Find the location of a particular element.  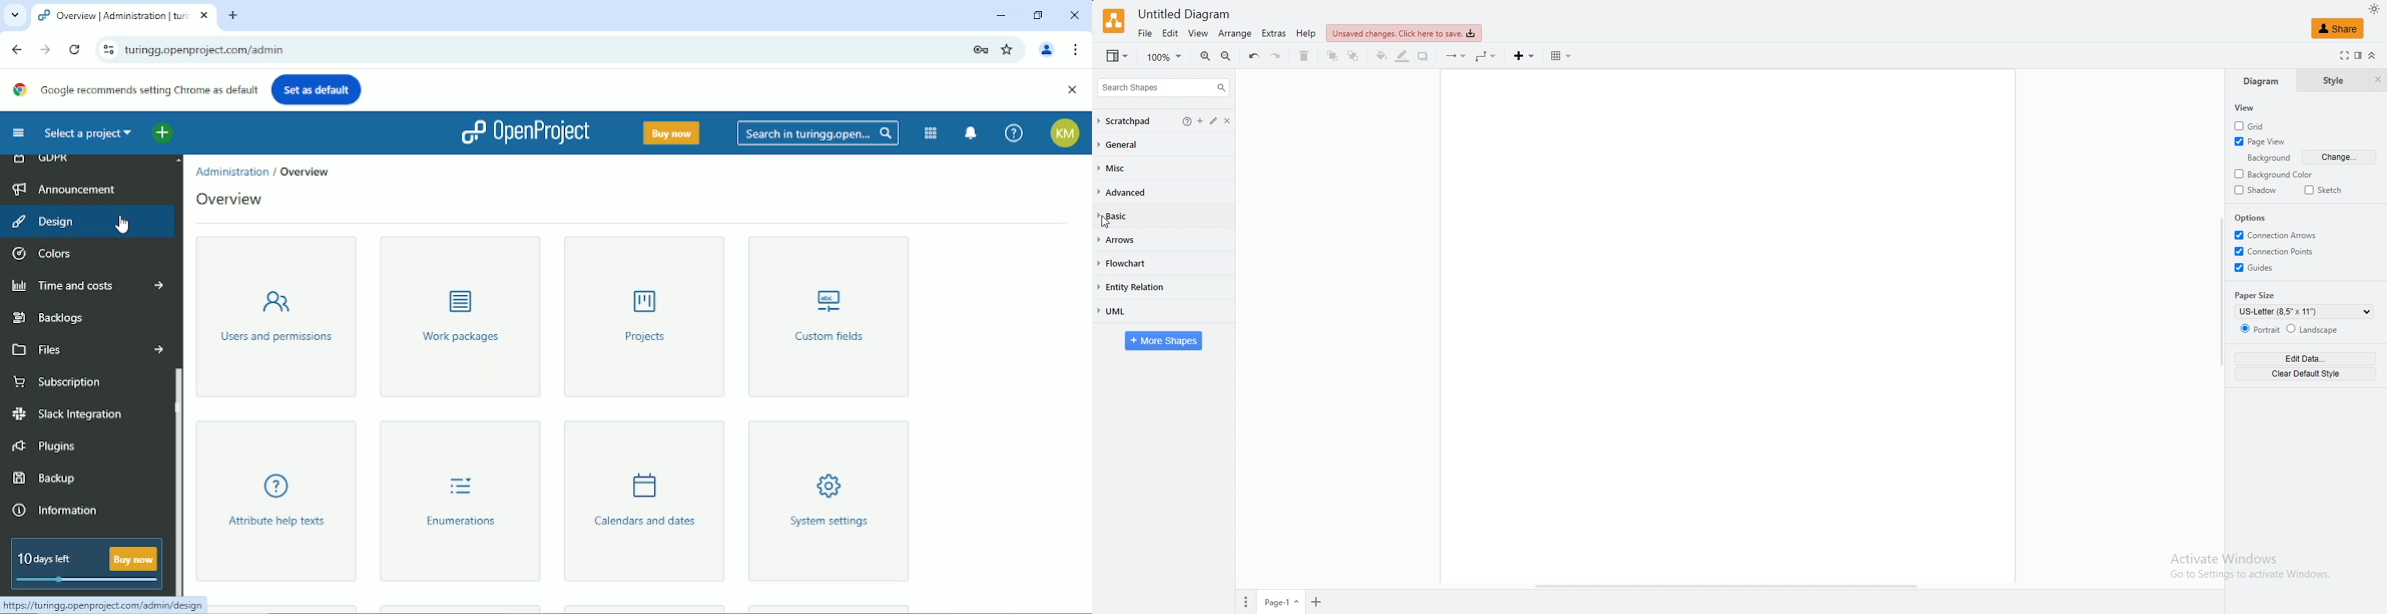

zoom out is located at coordinates (1227, 57).